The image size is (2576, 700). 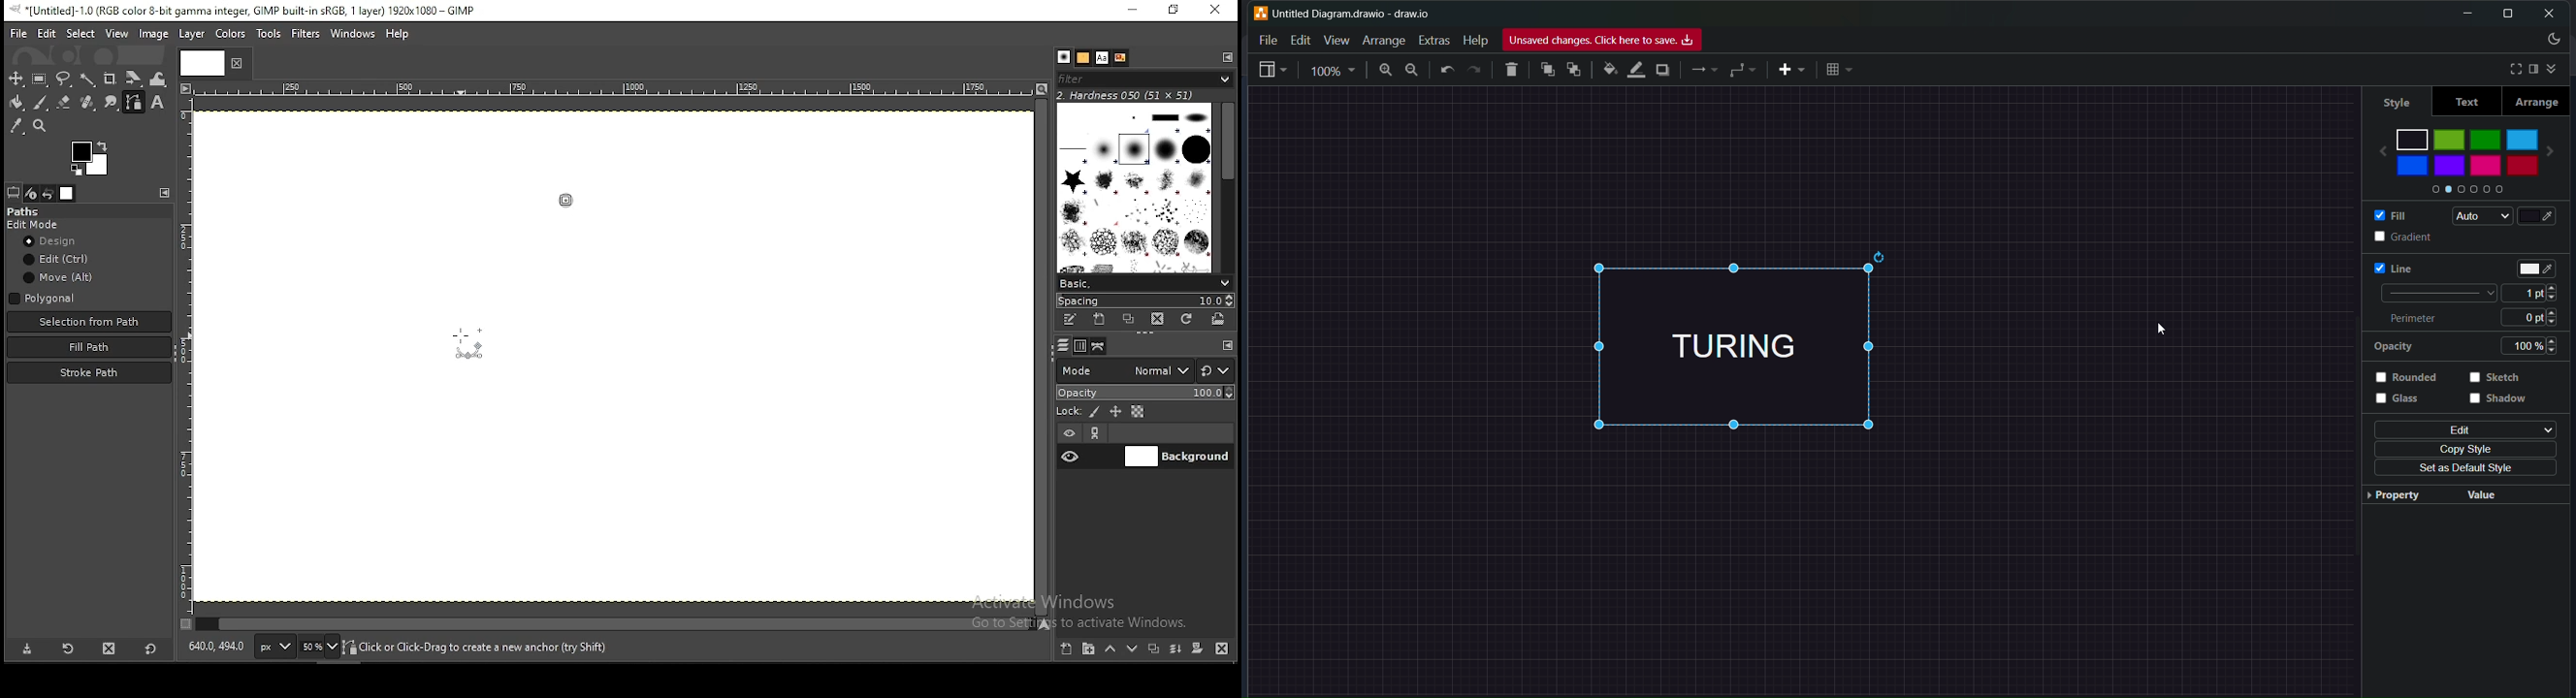 What do you see at coordinates (2500, 378) in the screenshot?
I see `sketch` at bounding box center [2500, 378].